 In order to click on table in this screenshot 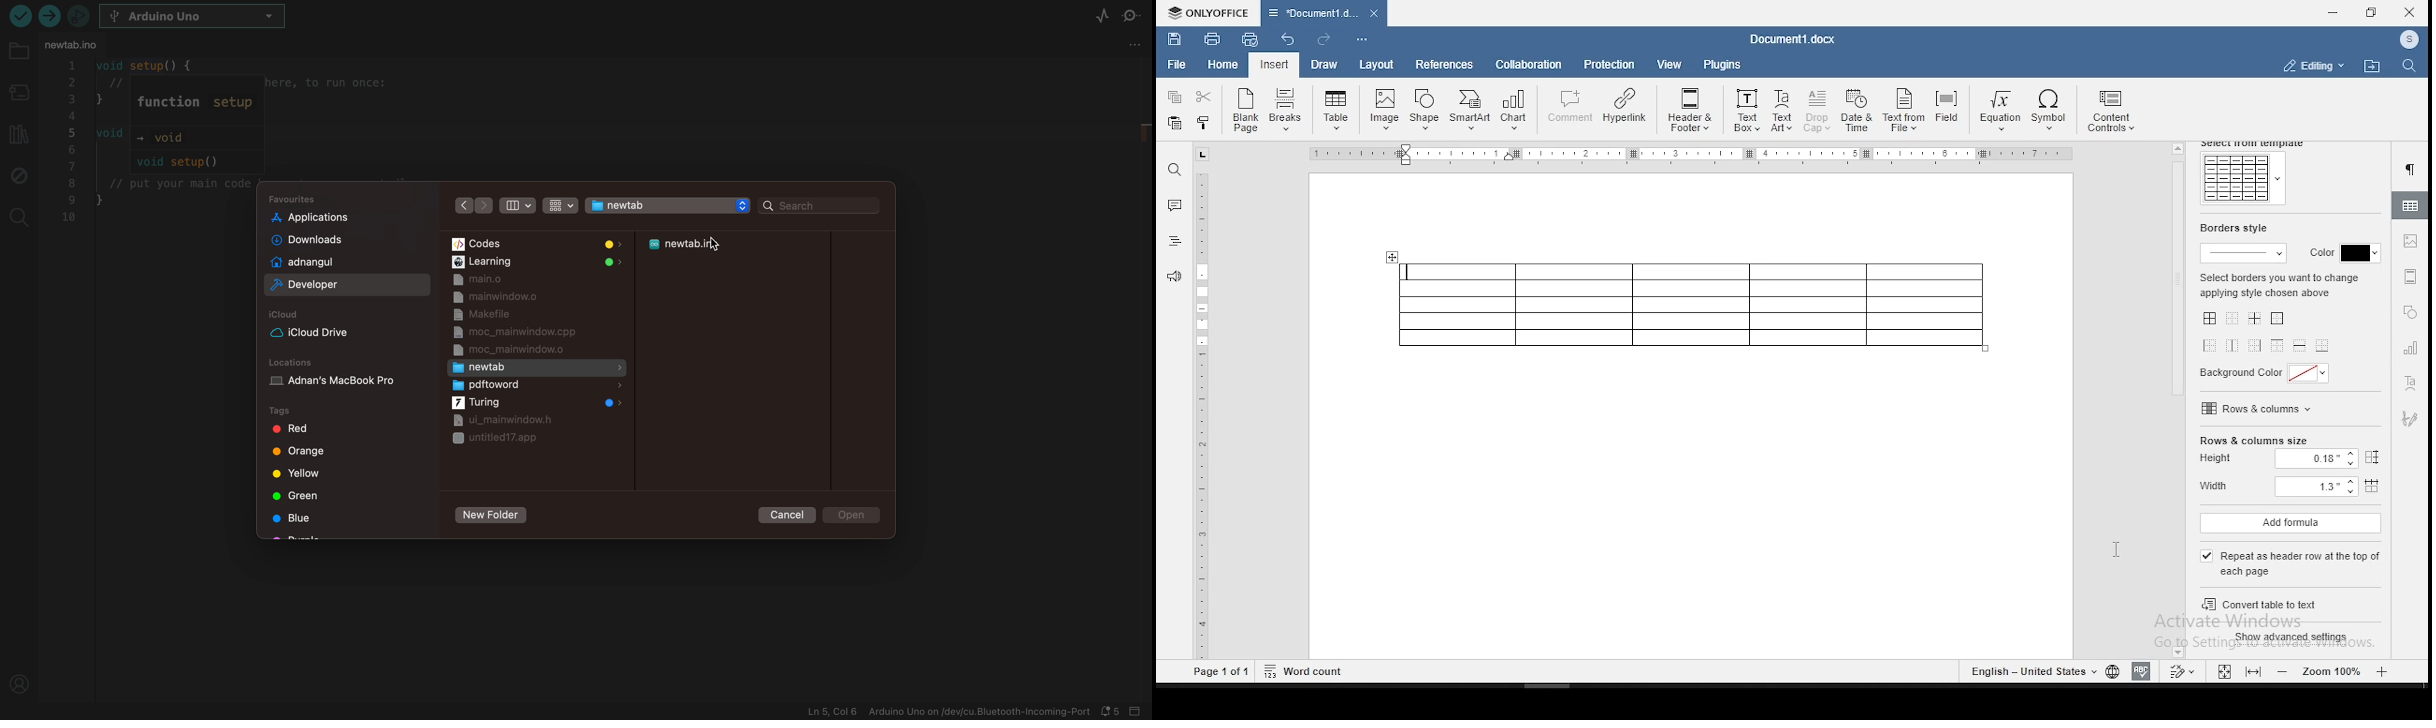, I will do `click(1691, 305)`.